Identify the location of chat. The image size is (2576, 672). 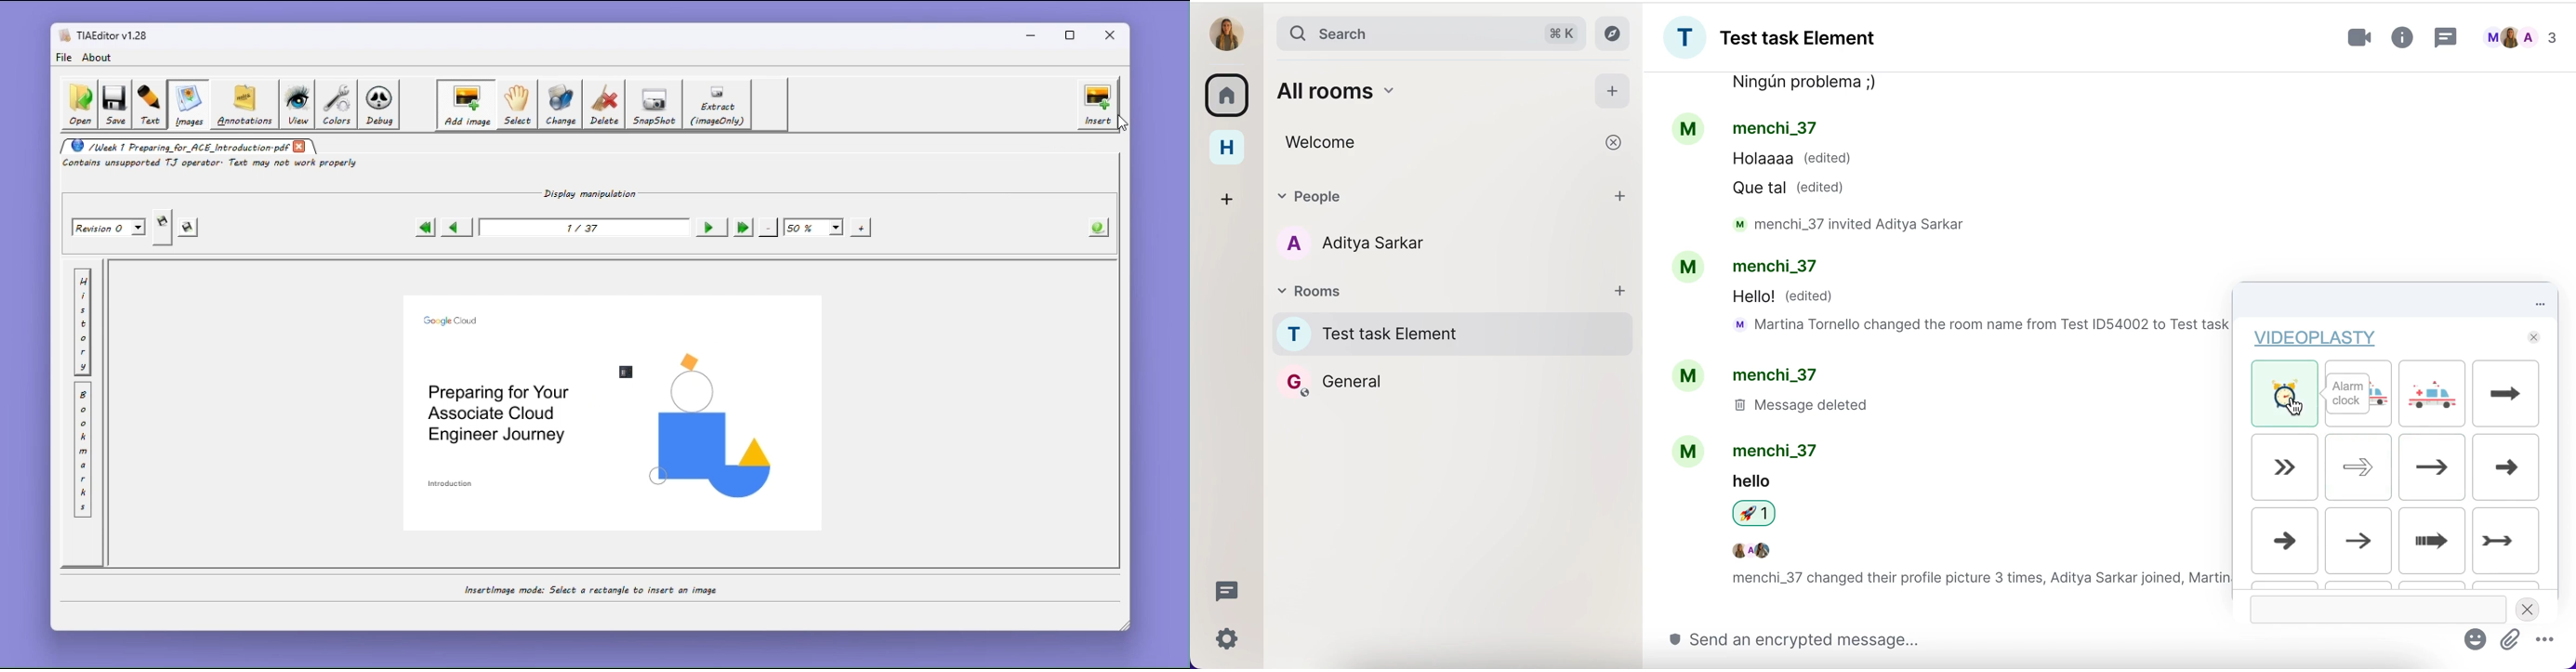
(1939, 343).